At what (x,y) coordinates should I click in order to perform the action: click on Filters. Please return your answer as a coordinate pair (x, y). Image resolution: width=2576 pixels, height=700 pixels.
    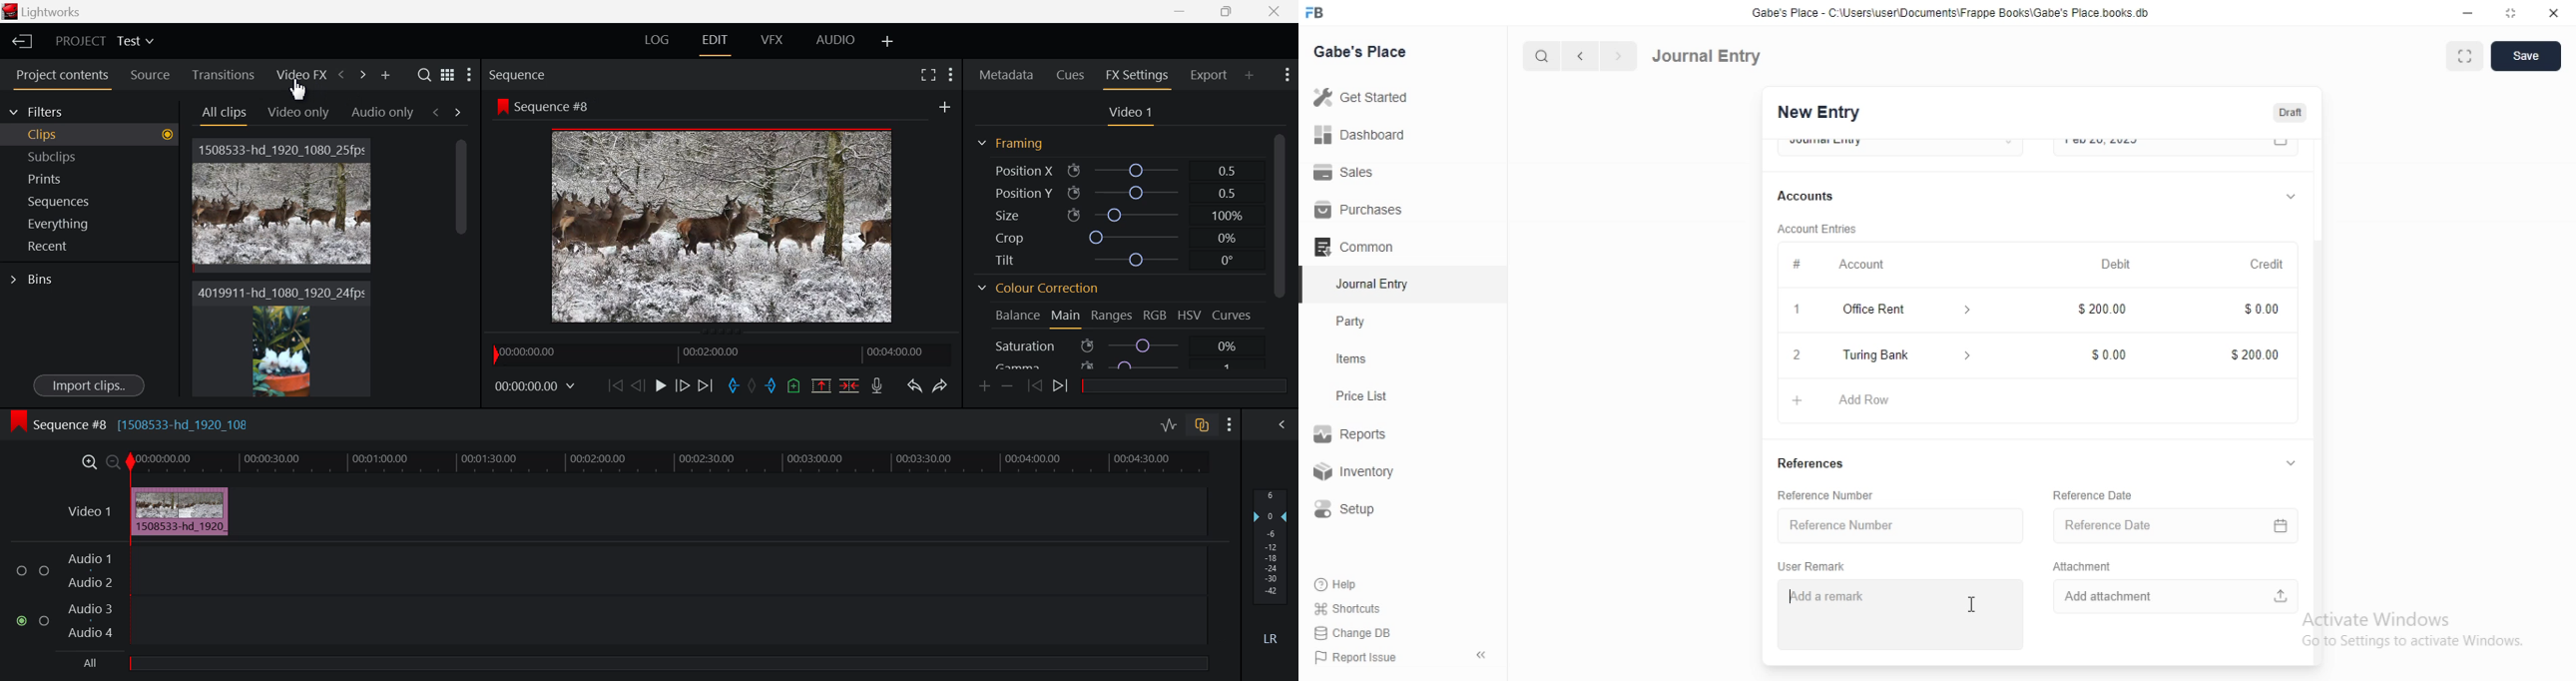
    Looking at the image, I should click on (49, 112).